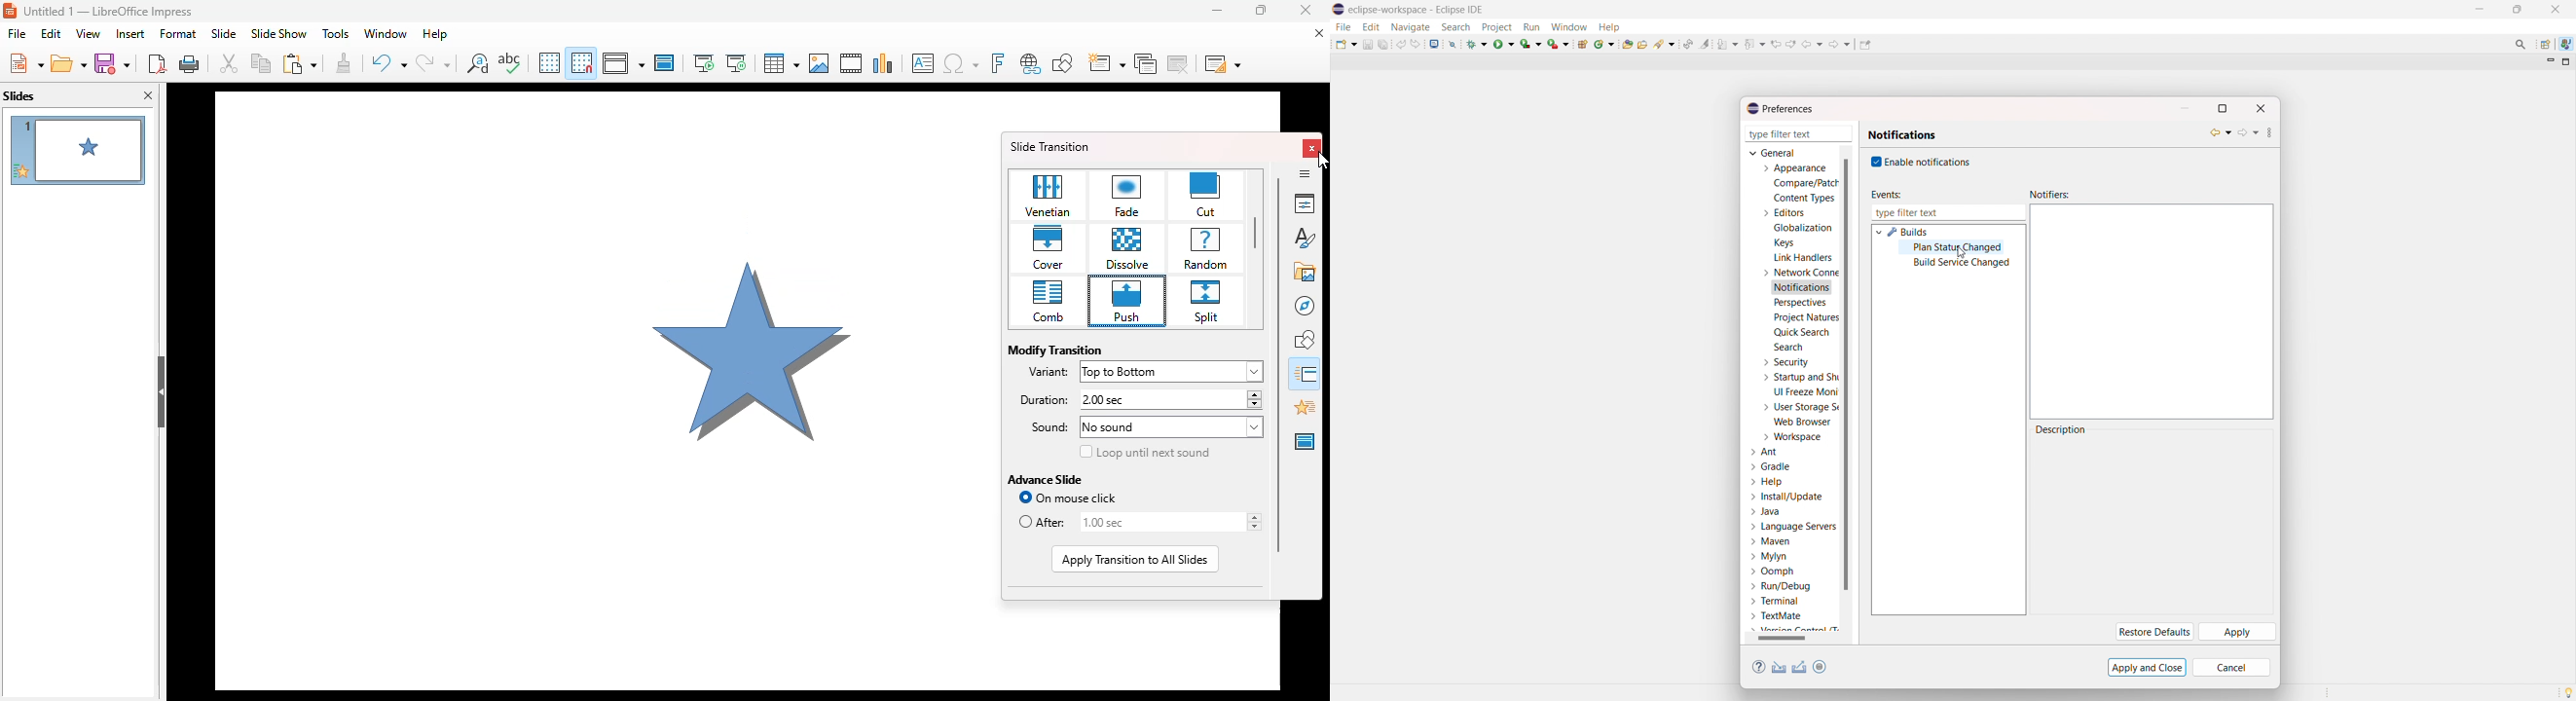  Describe the element at coordinates (1278, 363) in the screenshot. I see `vertical scroll bar` at that location.